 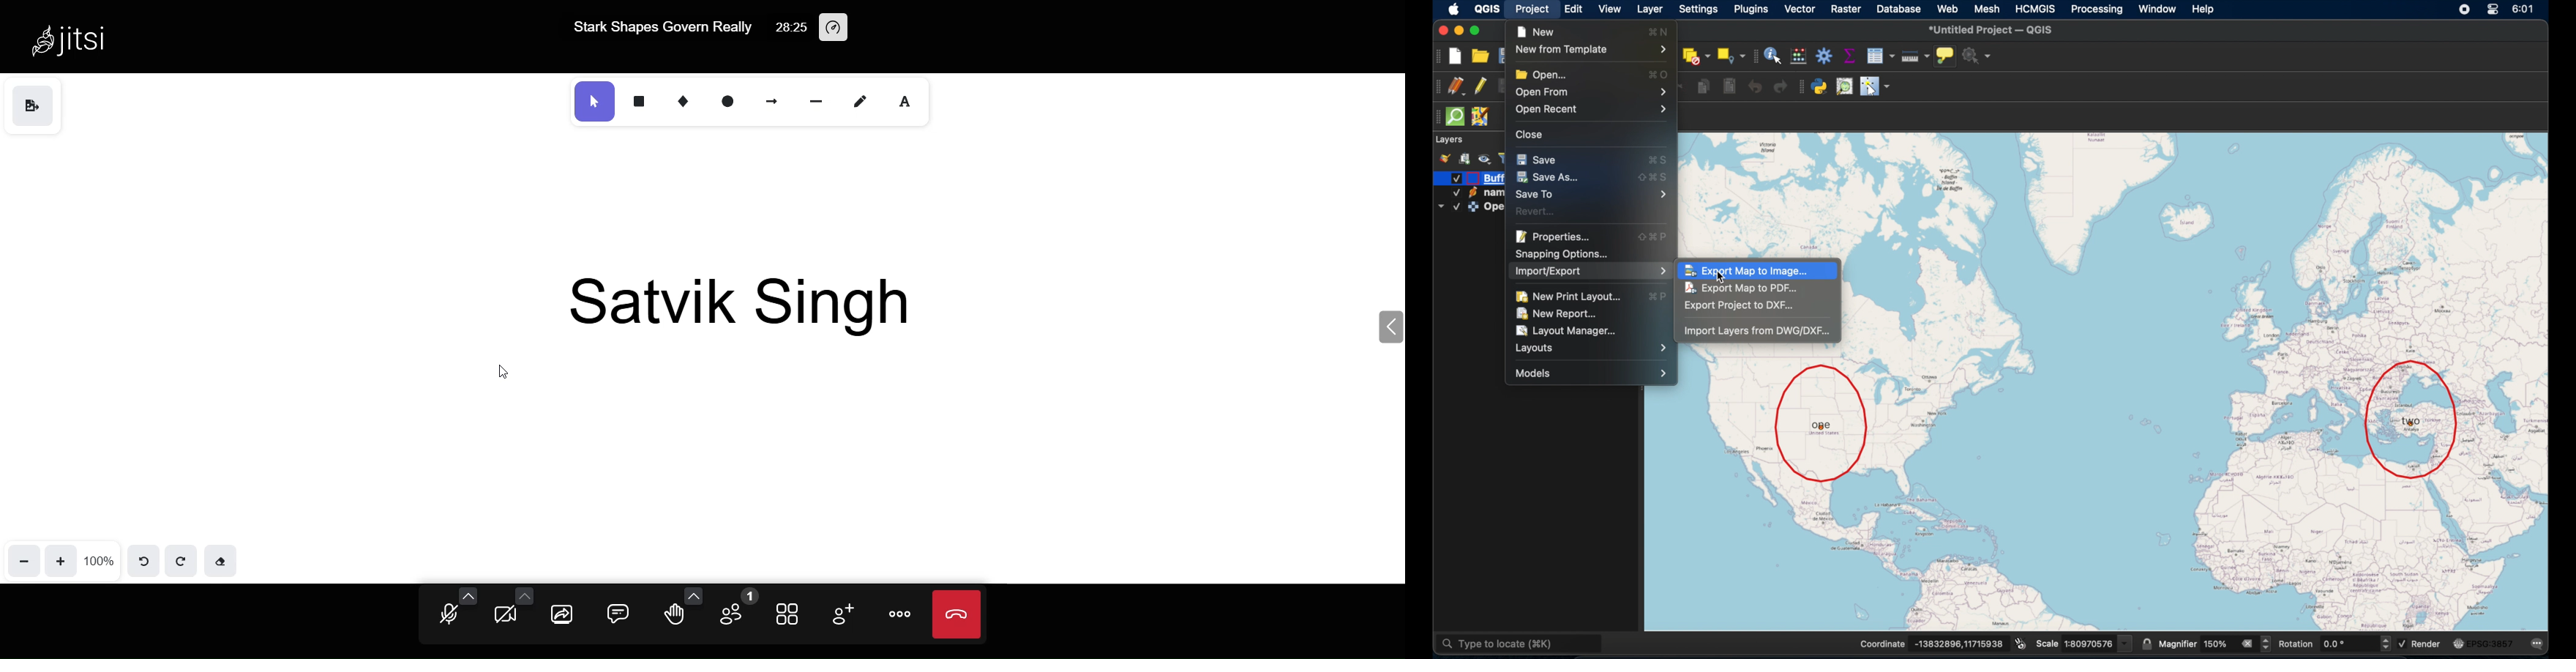 What do you see at coordinates (2158, 10) in the screenshot?
I see `window` at bounding box center [2158, 10].